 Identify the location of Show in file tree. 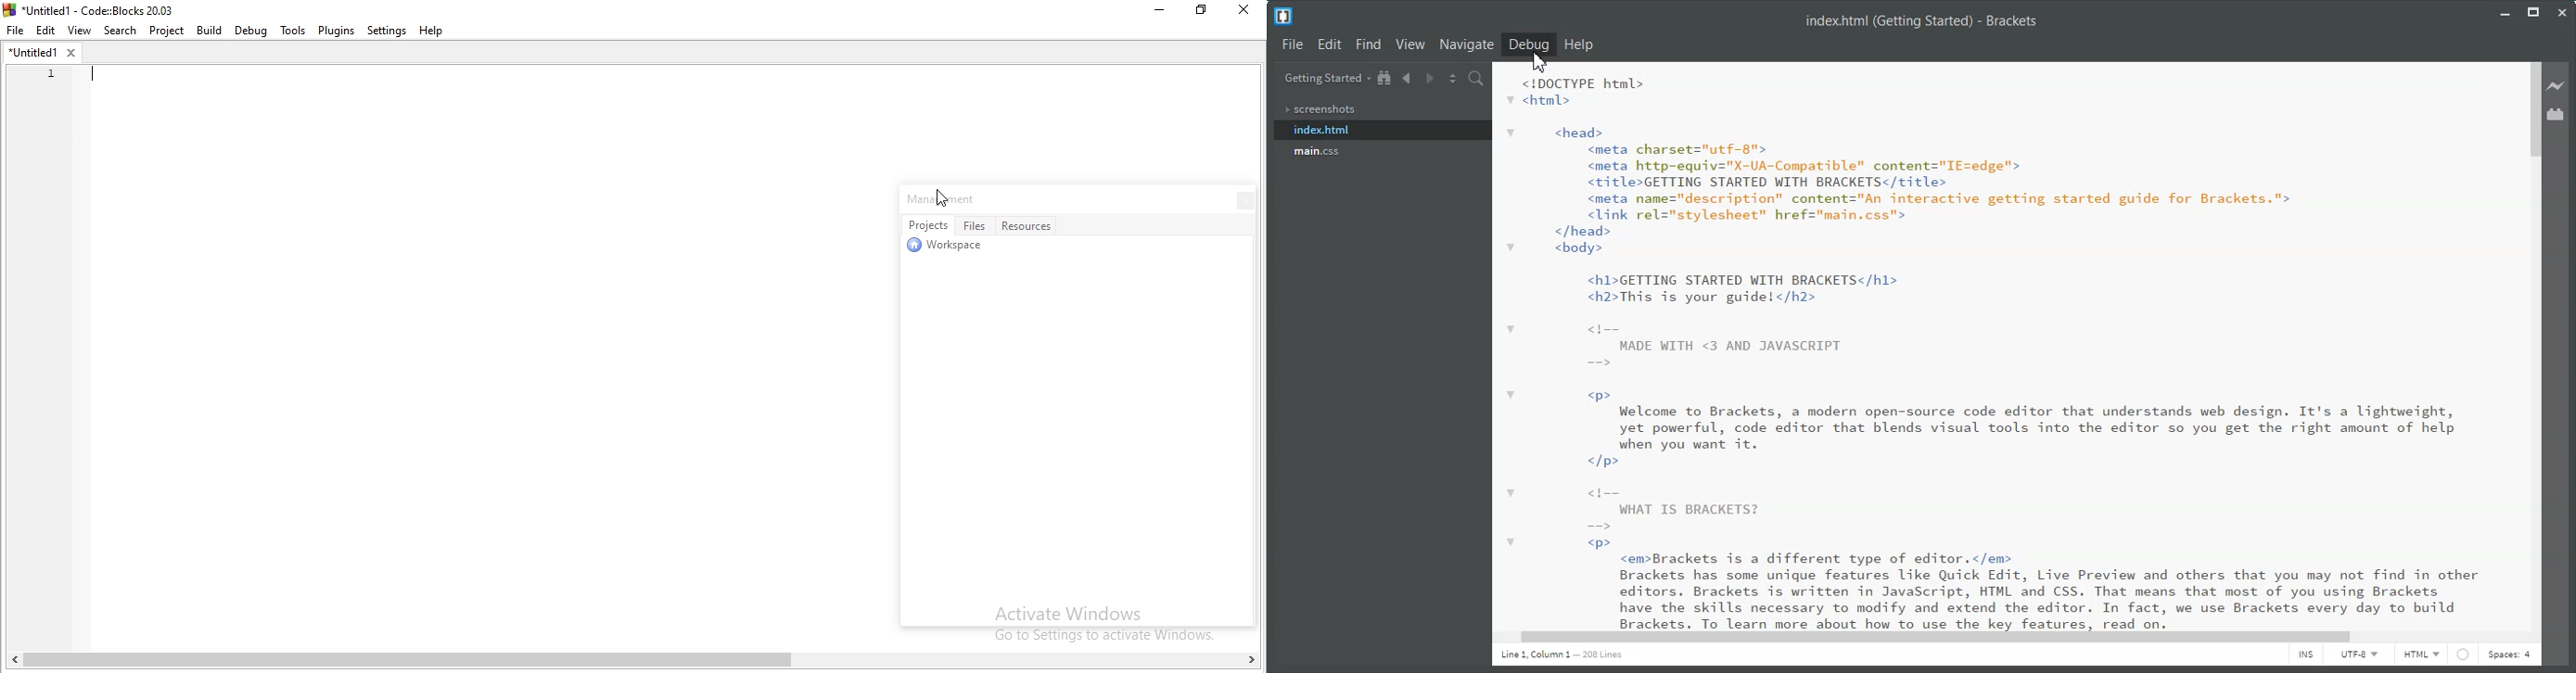
(1386, 78).